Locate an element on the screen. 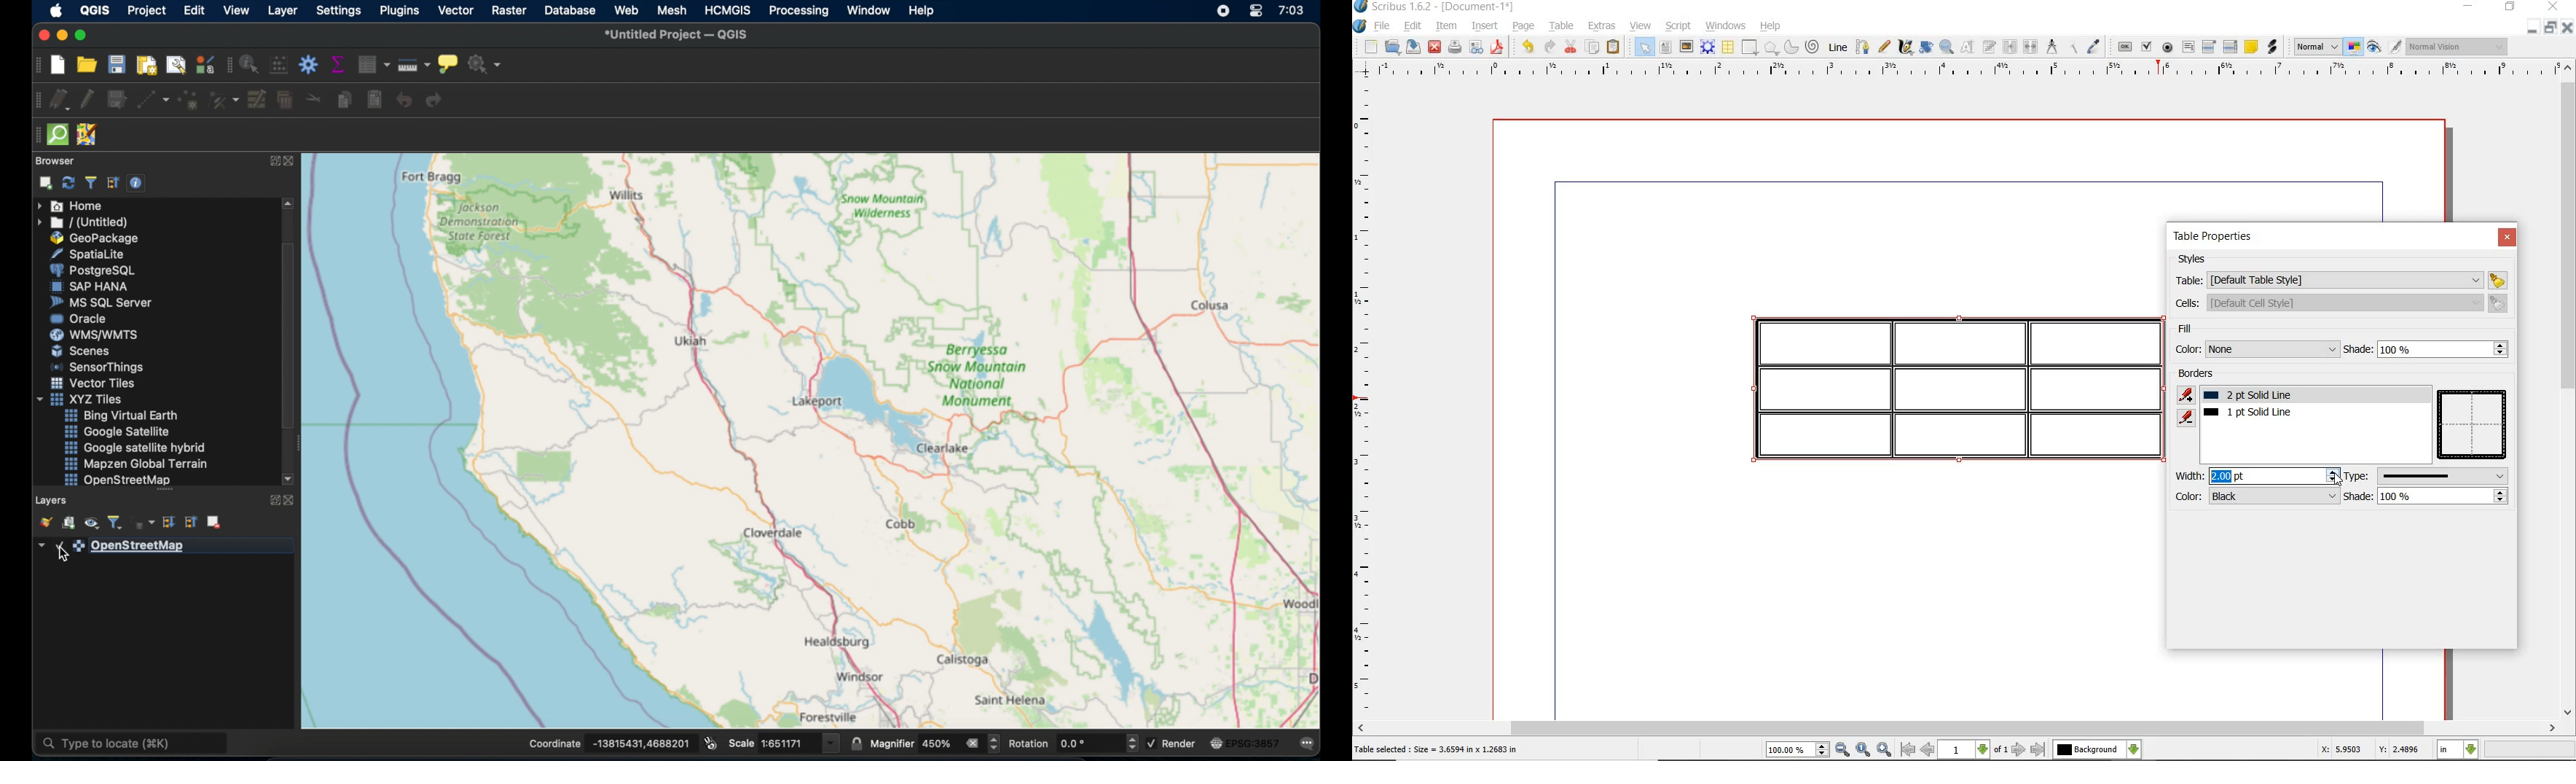 This screenshot has height=784, width=2576. visual appearance of the display is located at coordinates (2462, 48).